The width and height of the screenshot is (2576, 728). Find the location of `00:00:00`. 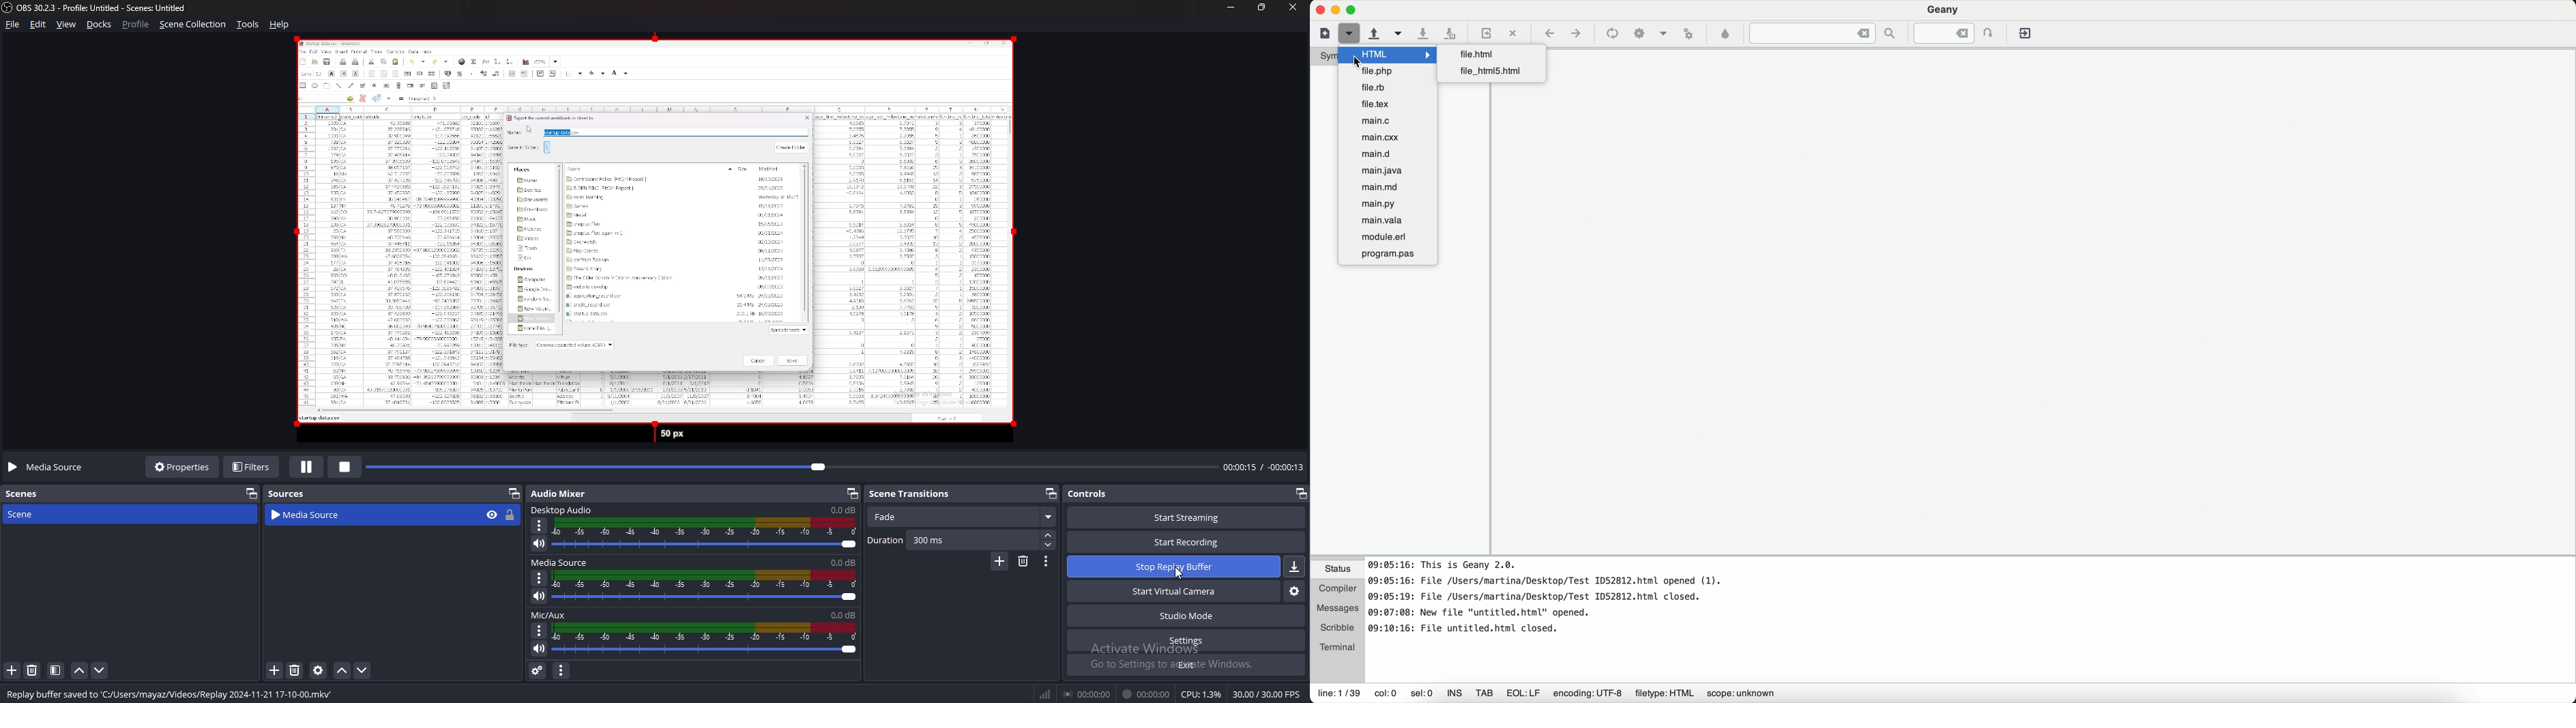

00:00:00 is located at coordinates (1087, 693).